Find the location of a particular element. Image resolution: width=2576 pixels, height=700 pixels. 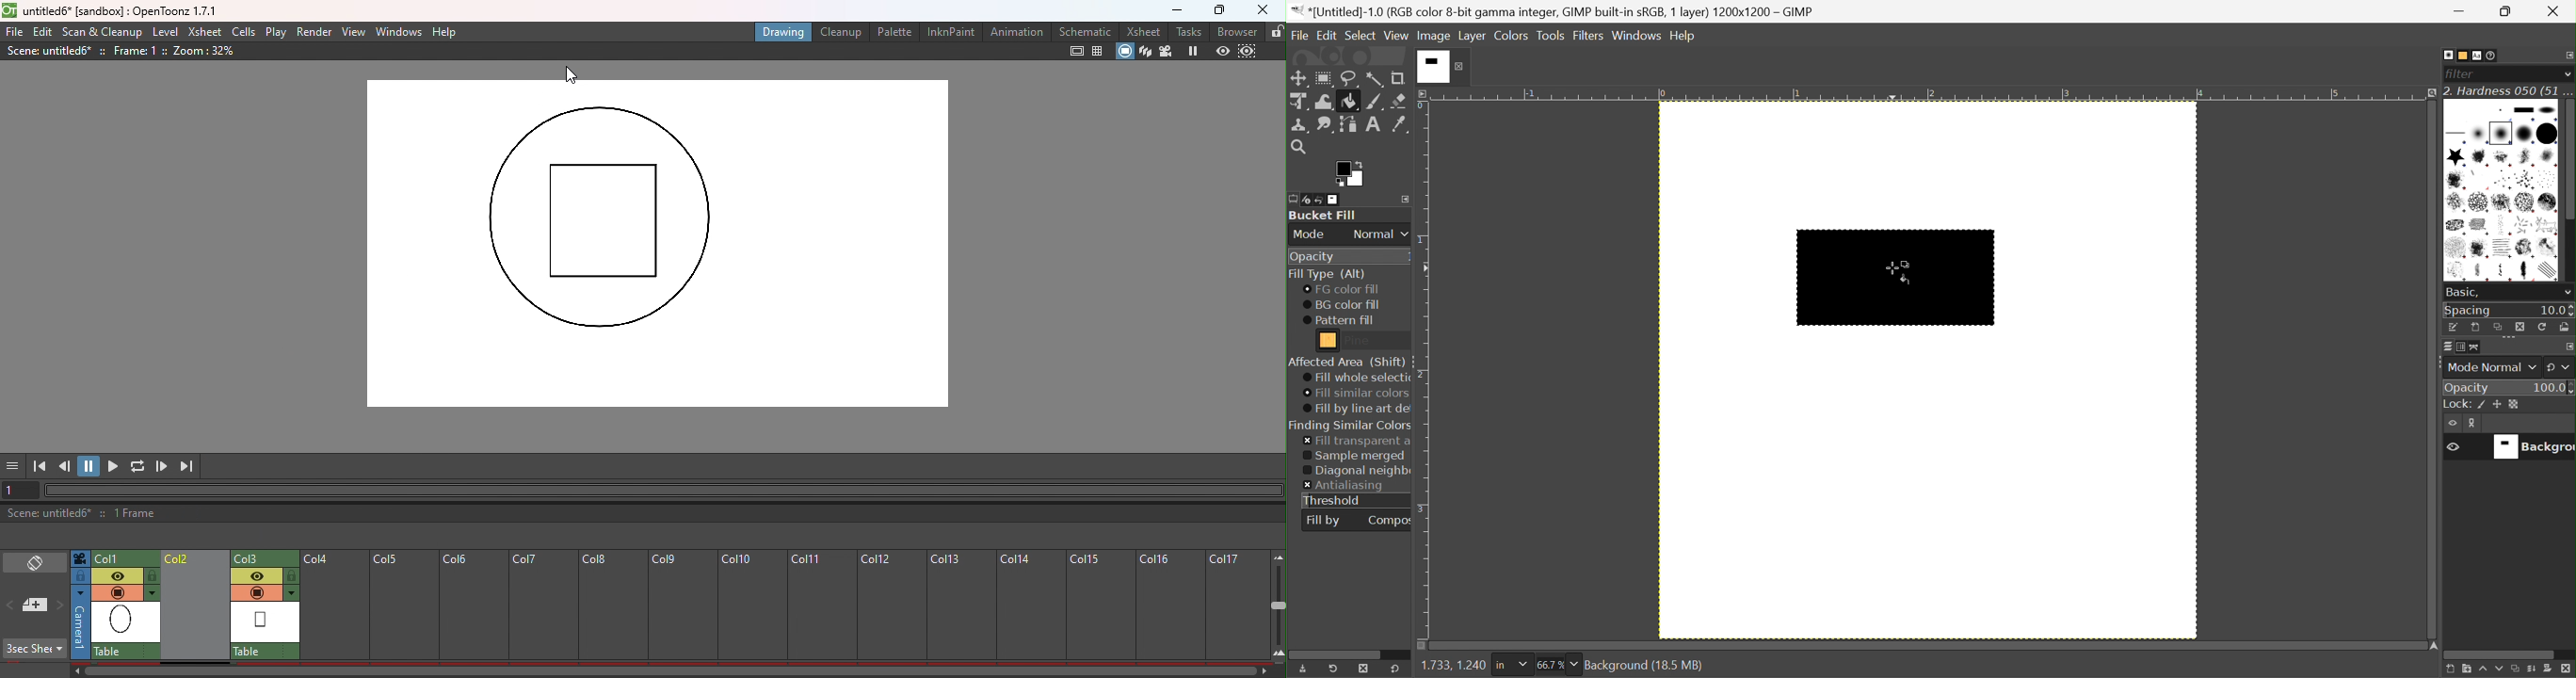

Pause is located at coordinates (90, 466).